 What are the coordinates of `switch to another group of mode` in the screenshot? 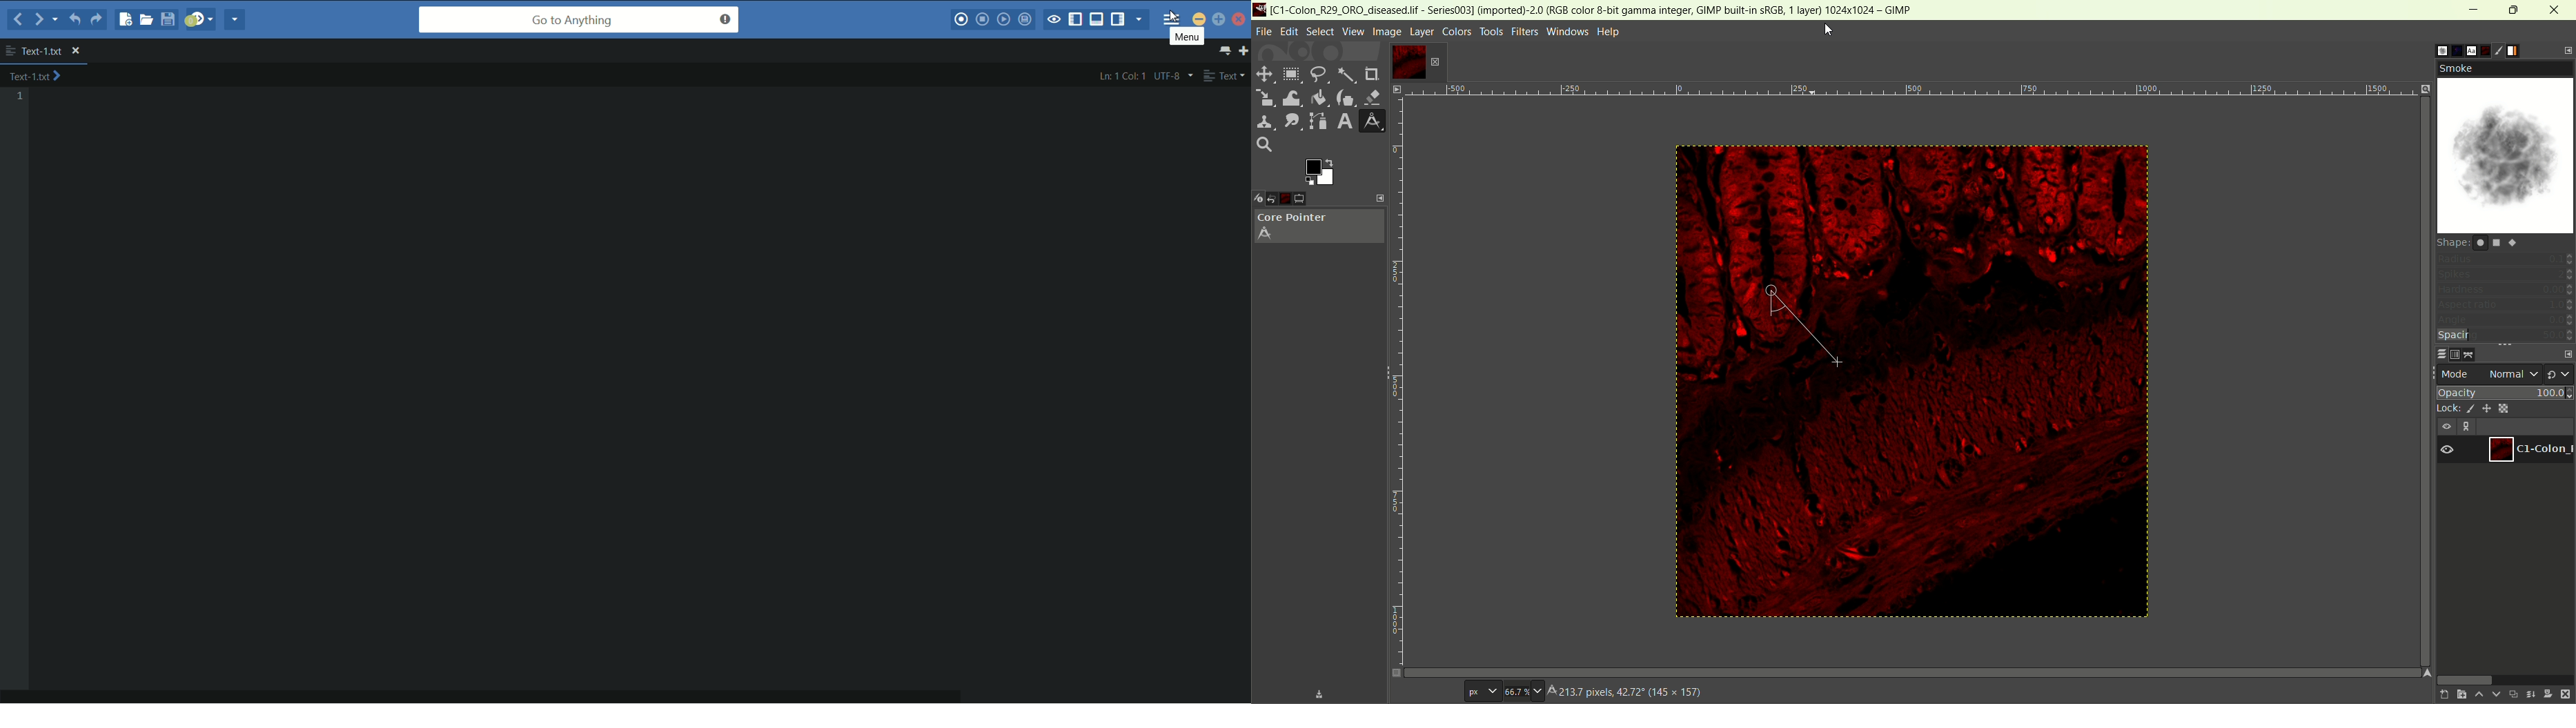 It's located at (2560, 373).